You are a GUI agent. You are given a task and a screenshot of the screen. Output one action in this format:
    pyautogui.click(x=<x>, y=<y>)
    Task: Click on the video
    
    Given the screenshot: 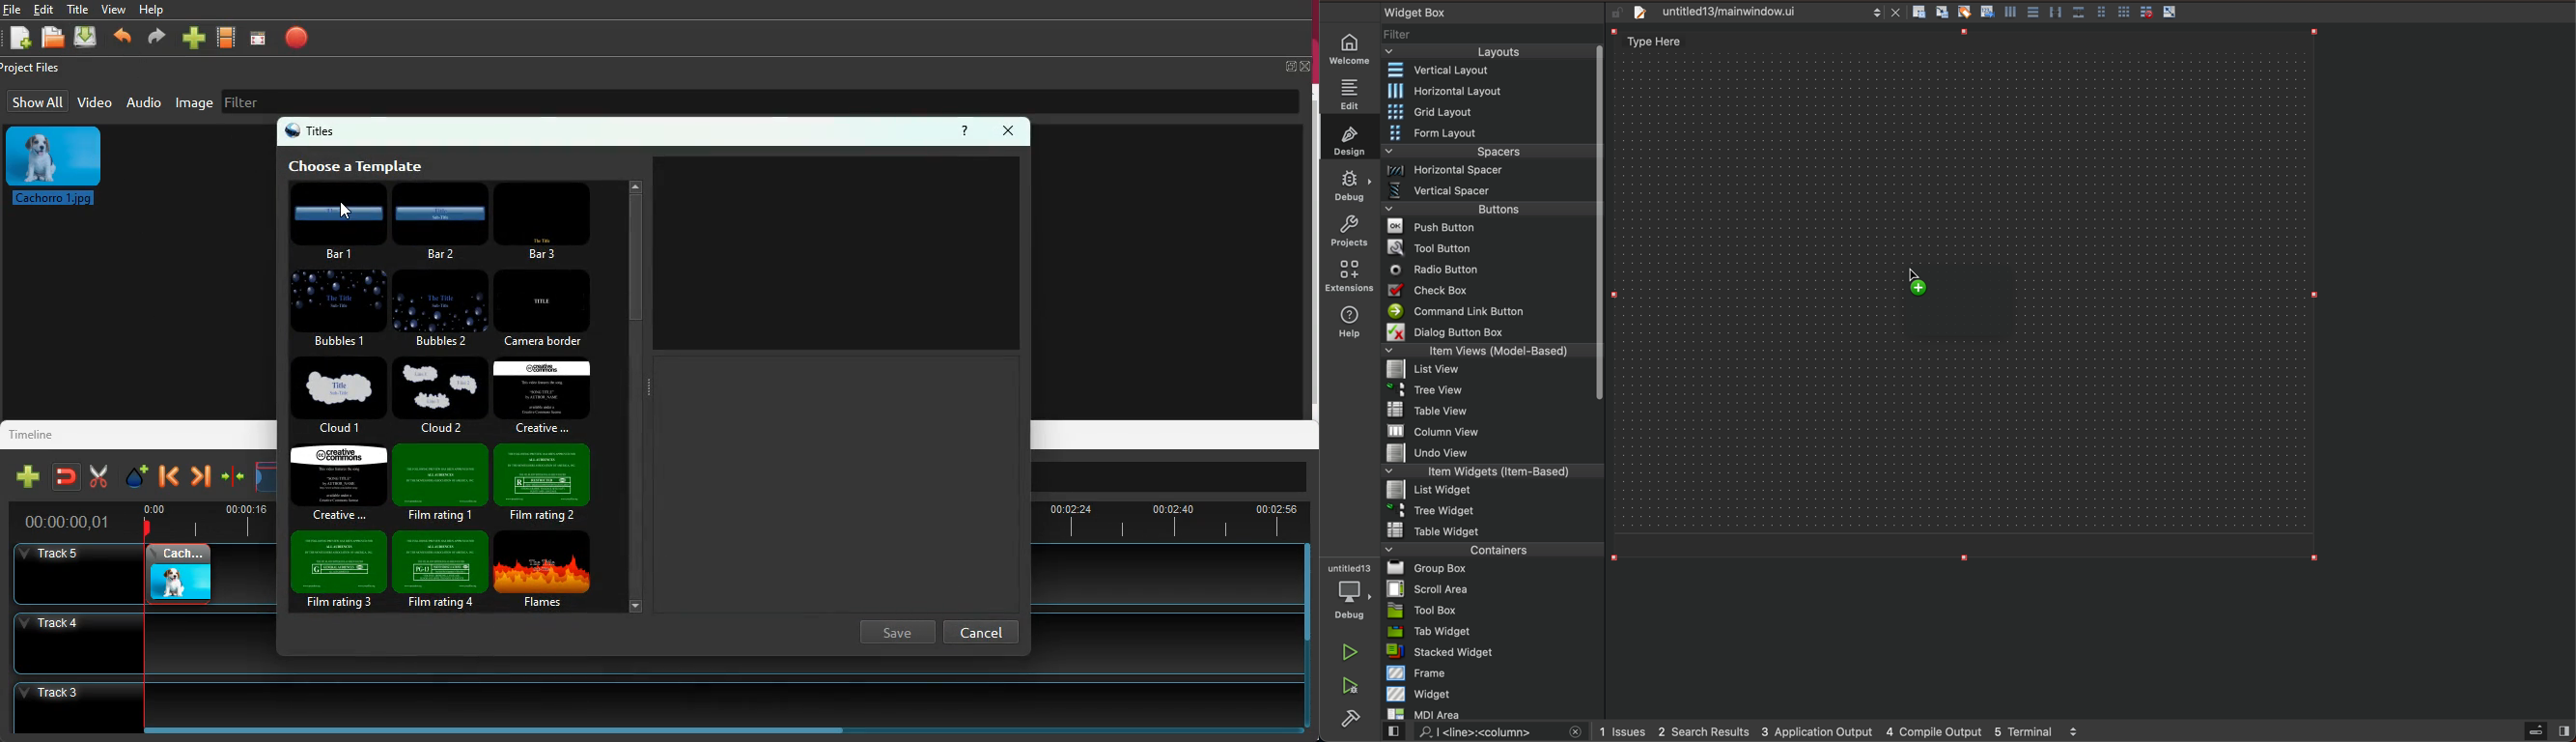 What is the action you would take?
    pyautogui.click(x=95, y=101)
    